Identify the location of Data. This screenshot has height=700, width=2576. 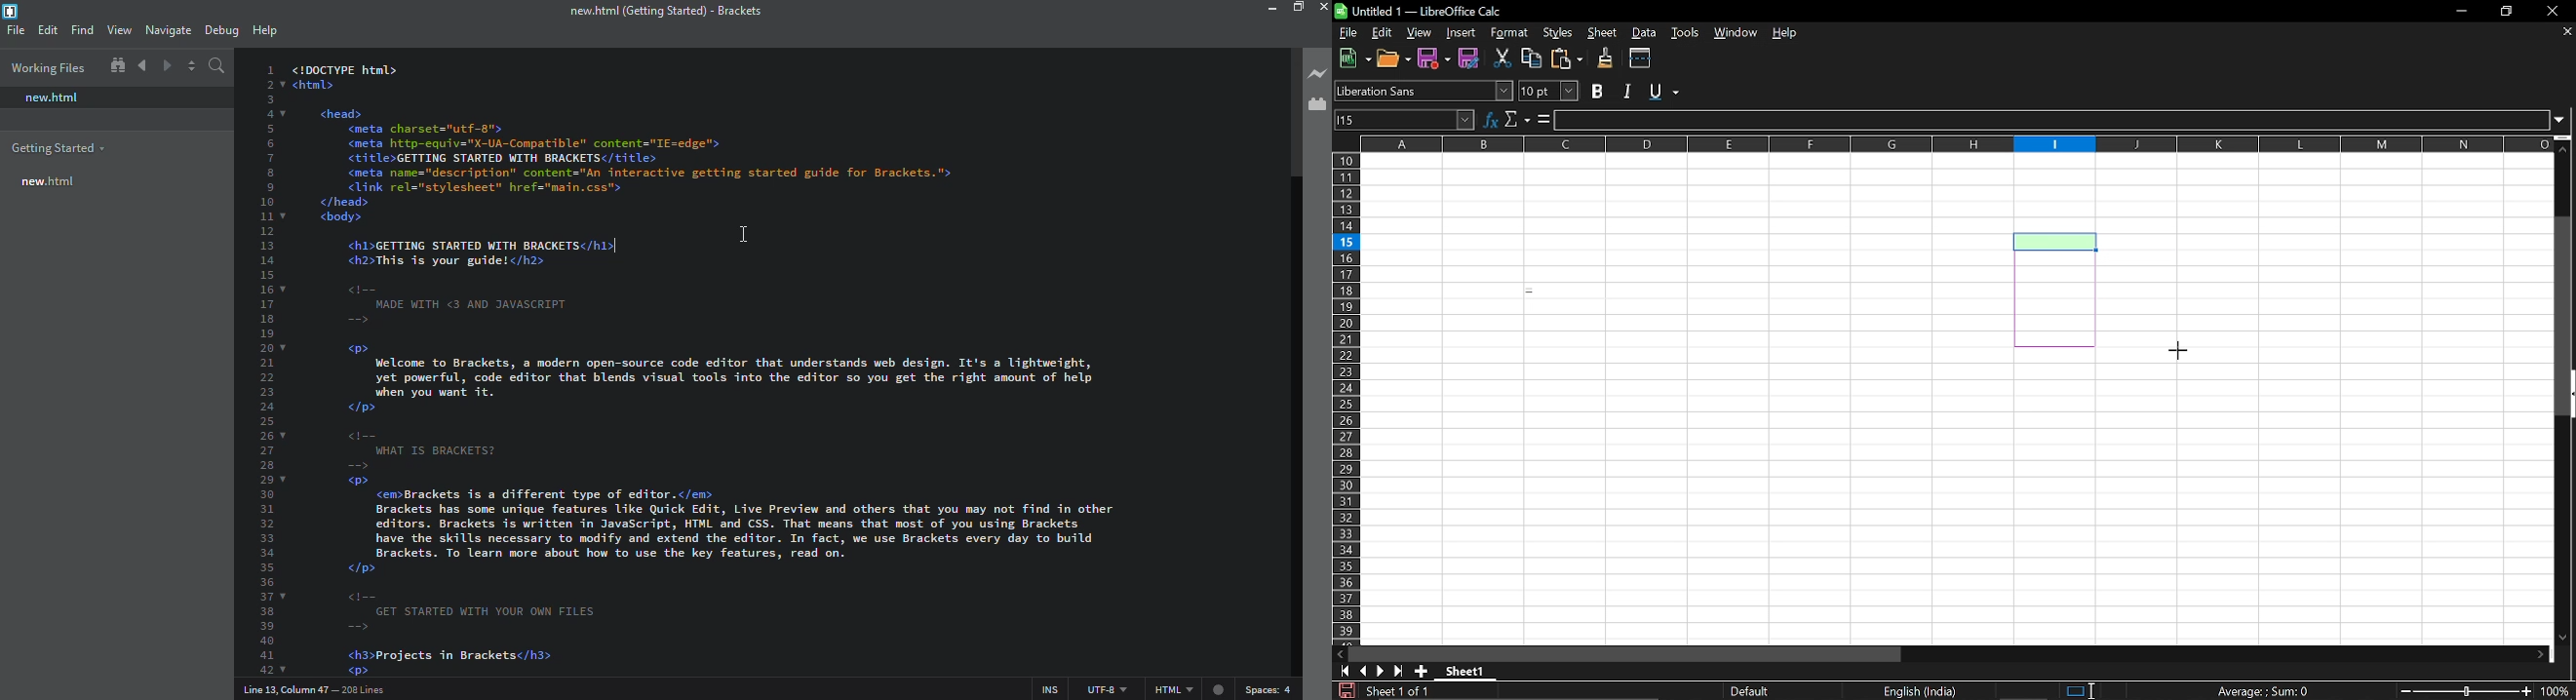
(1646, 33).